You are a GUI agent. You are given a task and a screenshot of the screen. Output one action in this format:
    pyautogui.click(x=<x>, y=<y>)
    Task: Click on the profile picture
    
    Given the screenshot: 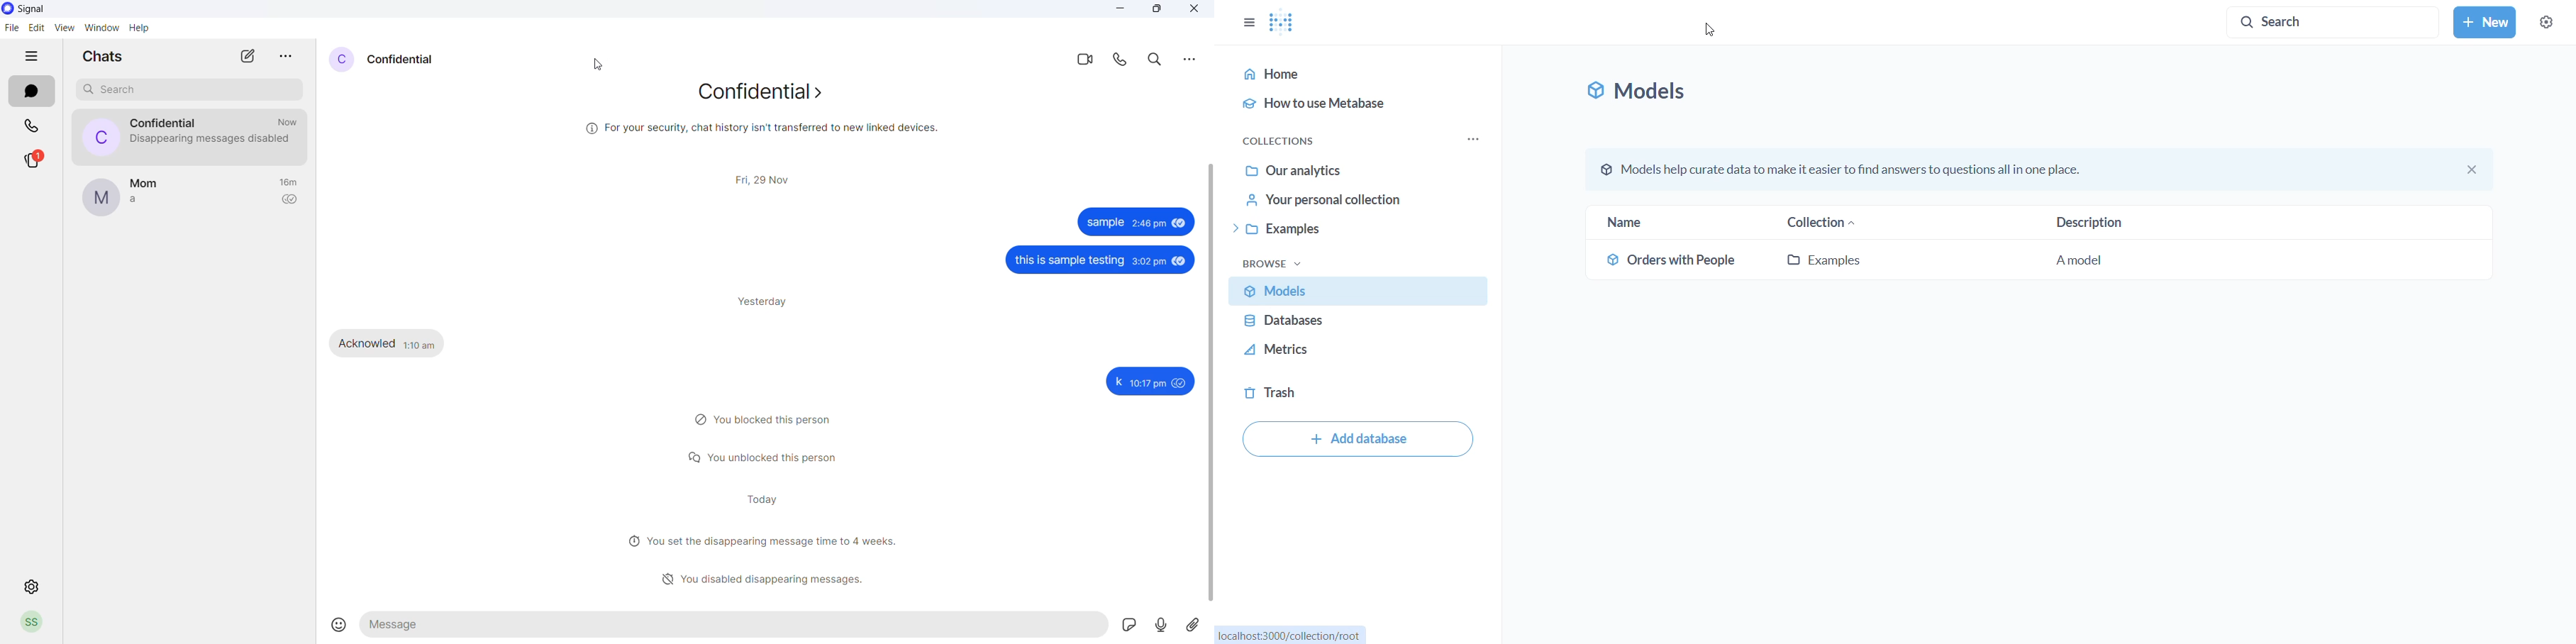 What is the action you would take?
    pyautogui.click(x=94, y=137)
    